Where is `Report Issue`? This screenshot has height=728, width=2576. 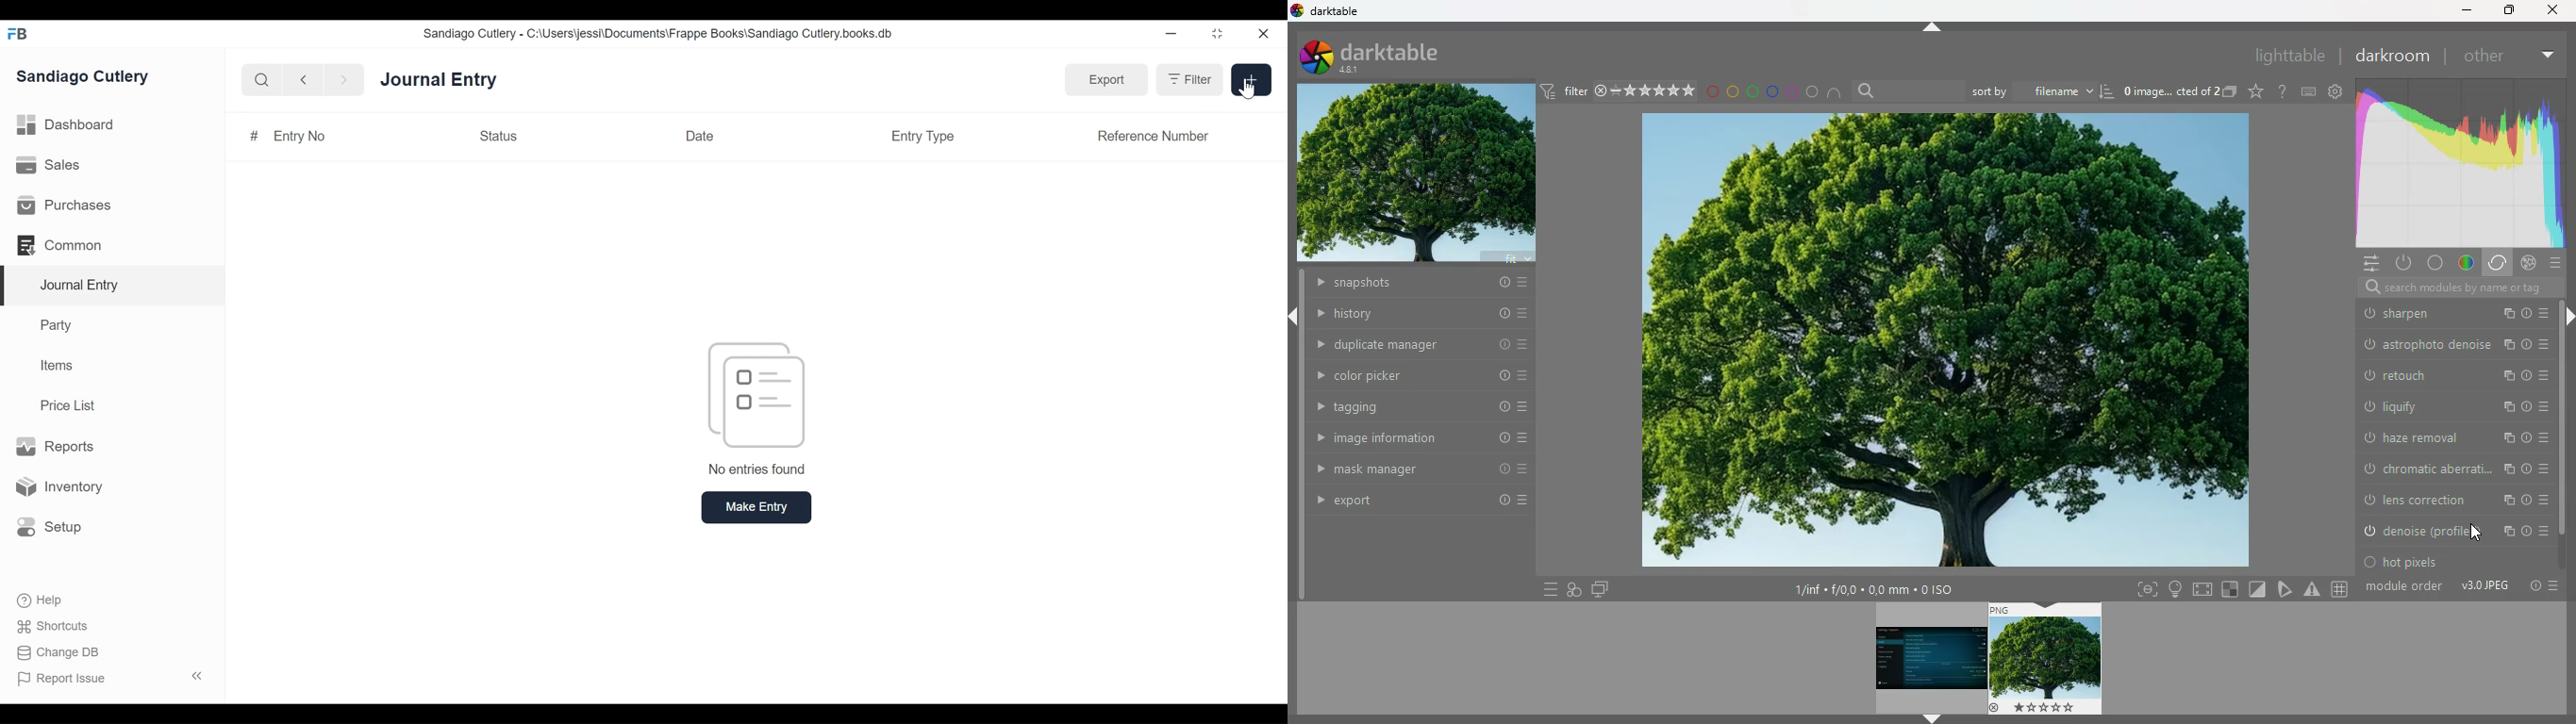
Report Issue is located at coordinates (113, 678).